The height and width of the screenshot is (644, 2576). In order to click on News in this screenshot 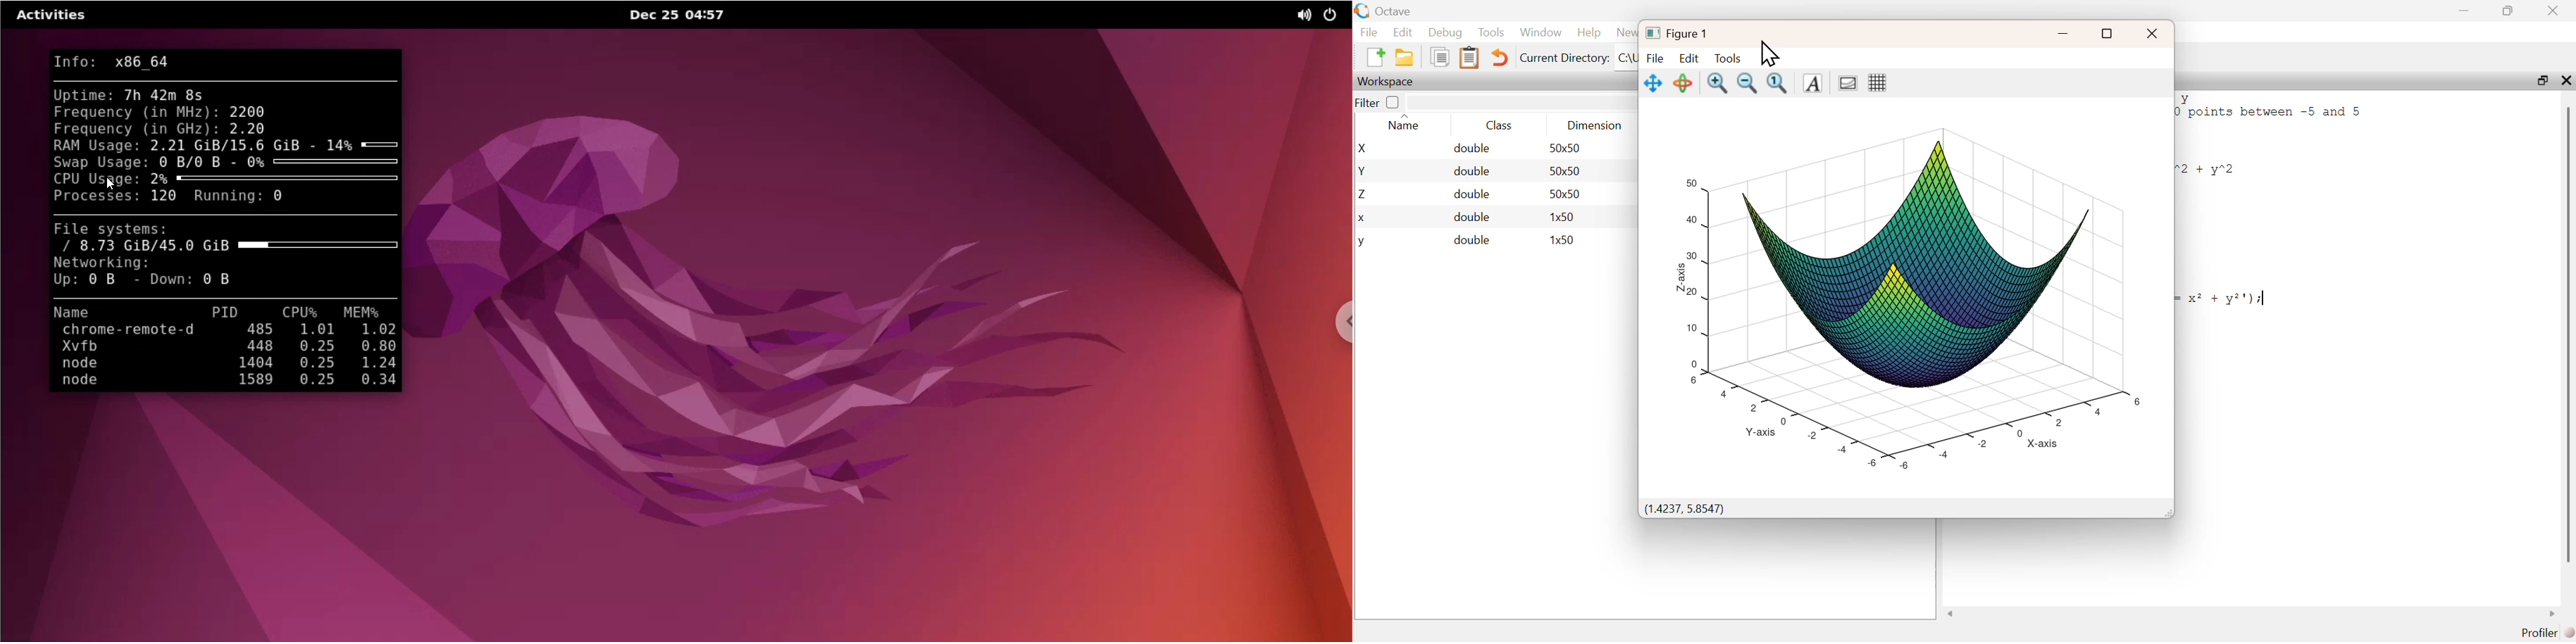, I will do `click(1627, 32)`.